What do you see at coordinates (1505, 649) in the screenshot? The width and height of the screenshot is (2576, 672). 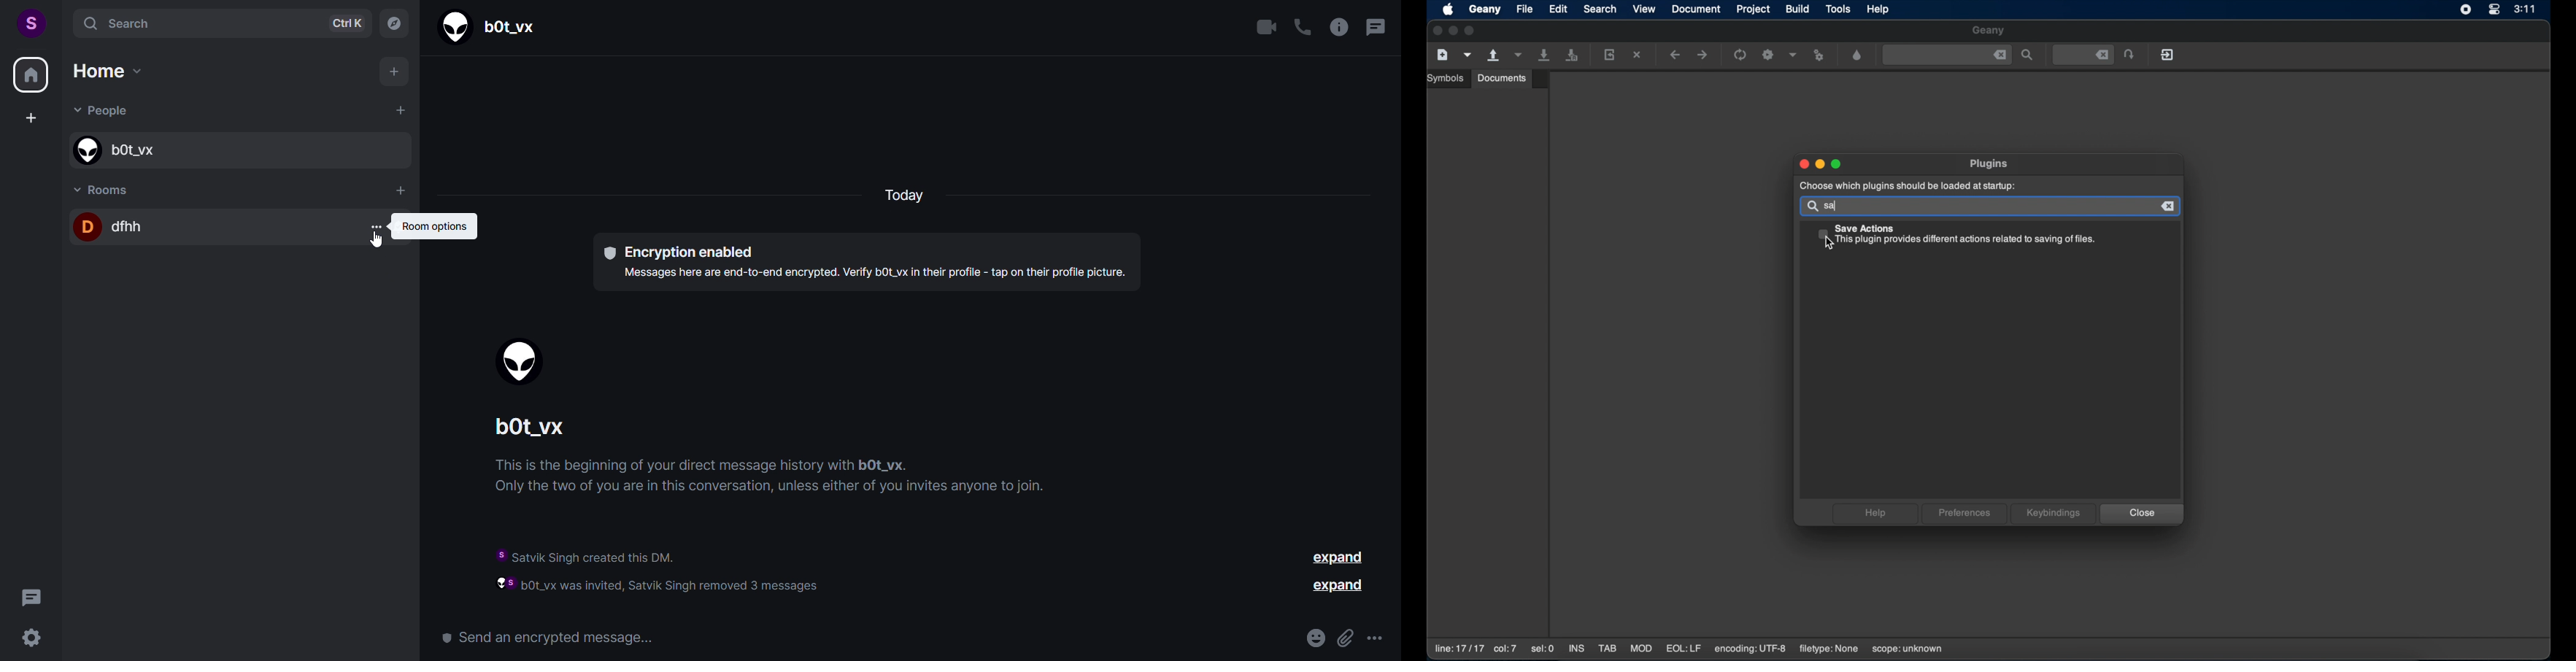 I see `co:7` at bounding box center [1505, 649].